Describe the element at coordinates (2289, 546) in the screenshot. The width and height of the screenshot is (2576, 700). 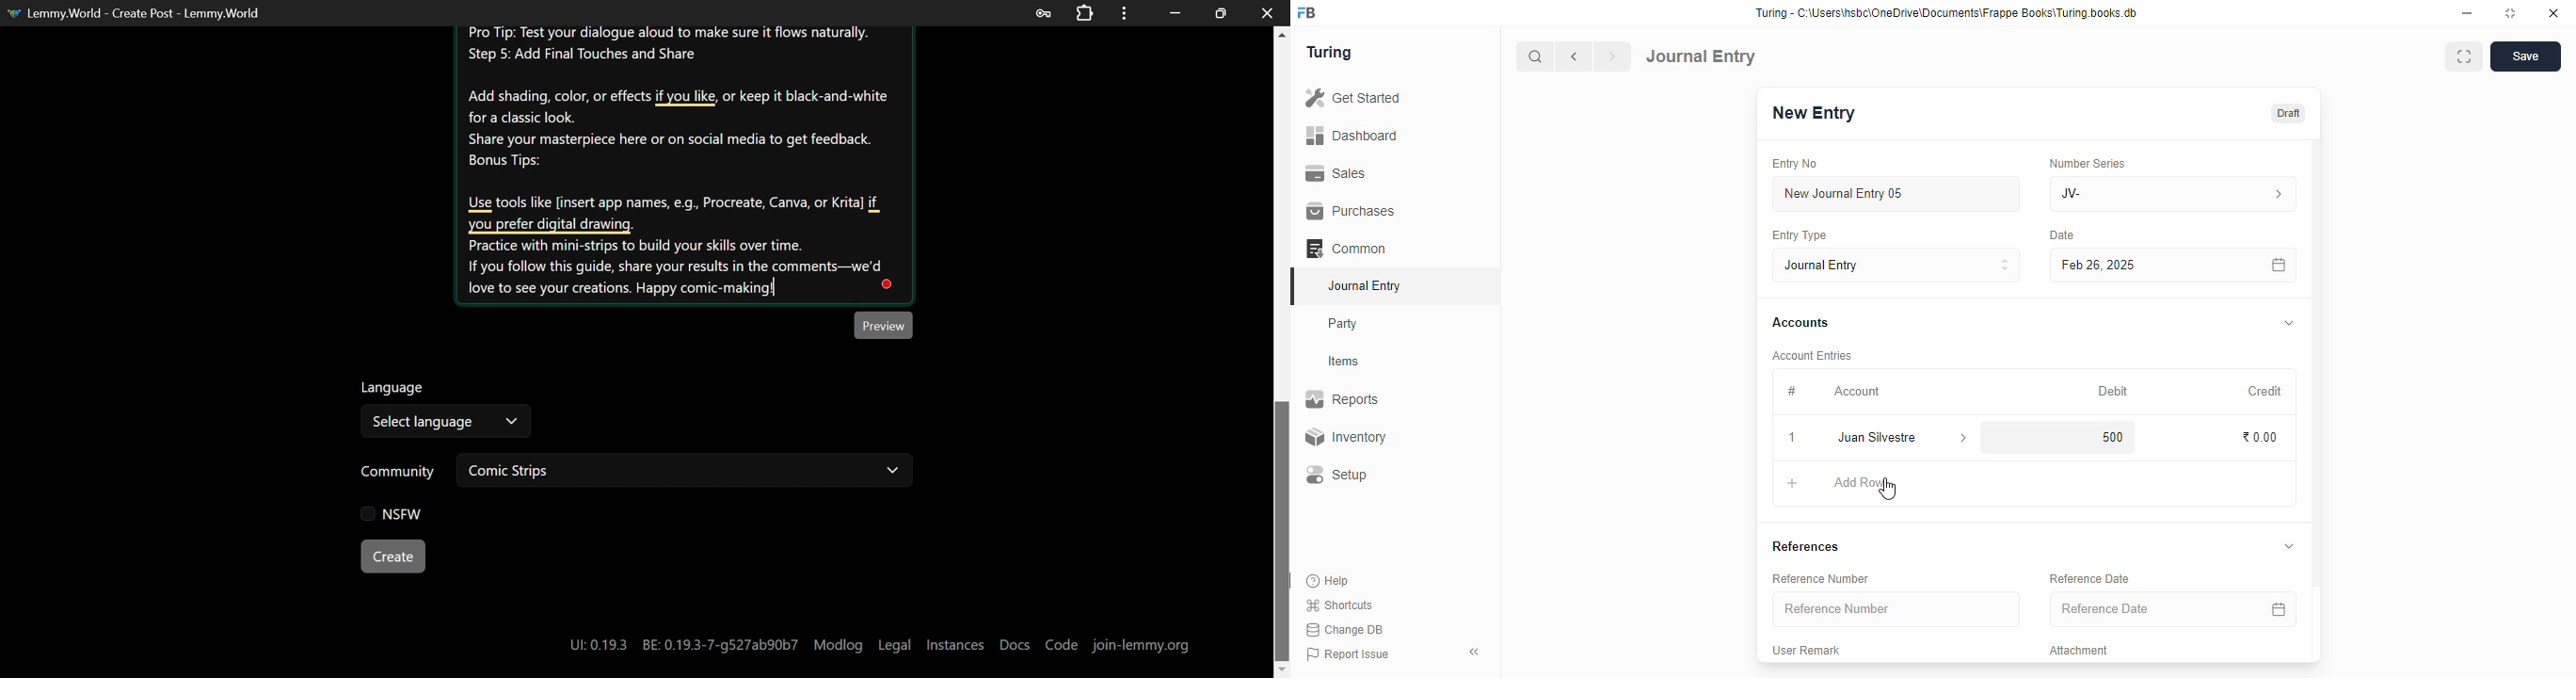
I see `toggle expand/collapse` at that location.